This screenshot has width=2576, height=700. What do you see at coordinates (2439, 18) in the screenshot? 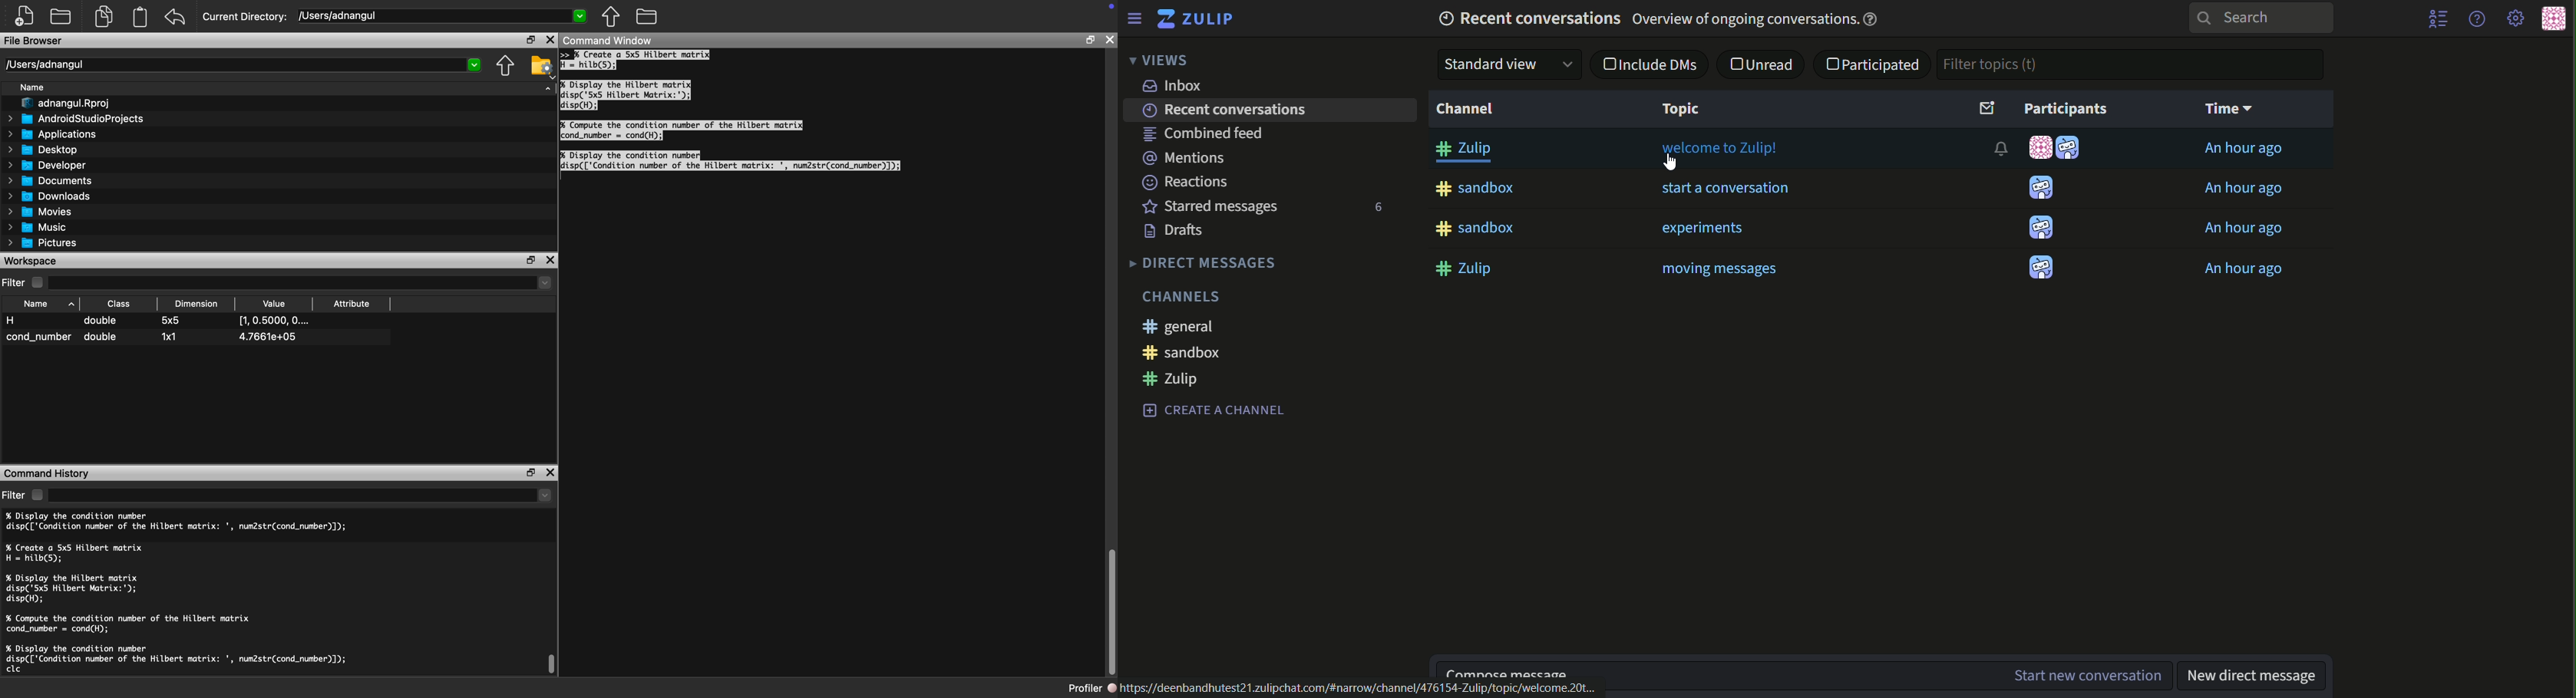
I see `user list` at bounding box center [2439, 18].